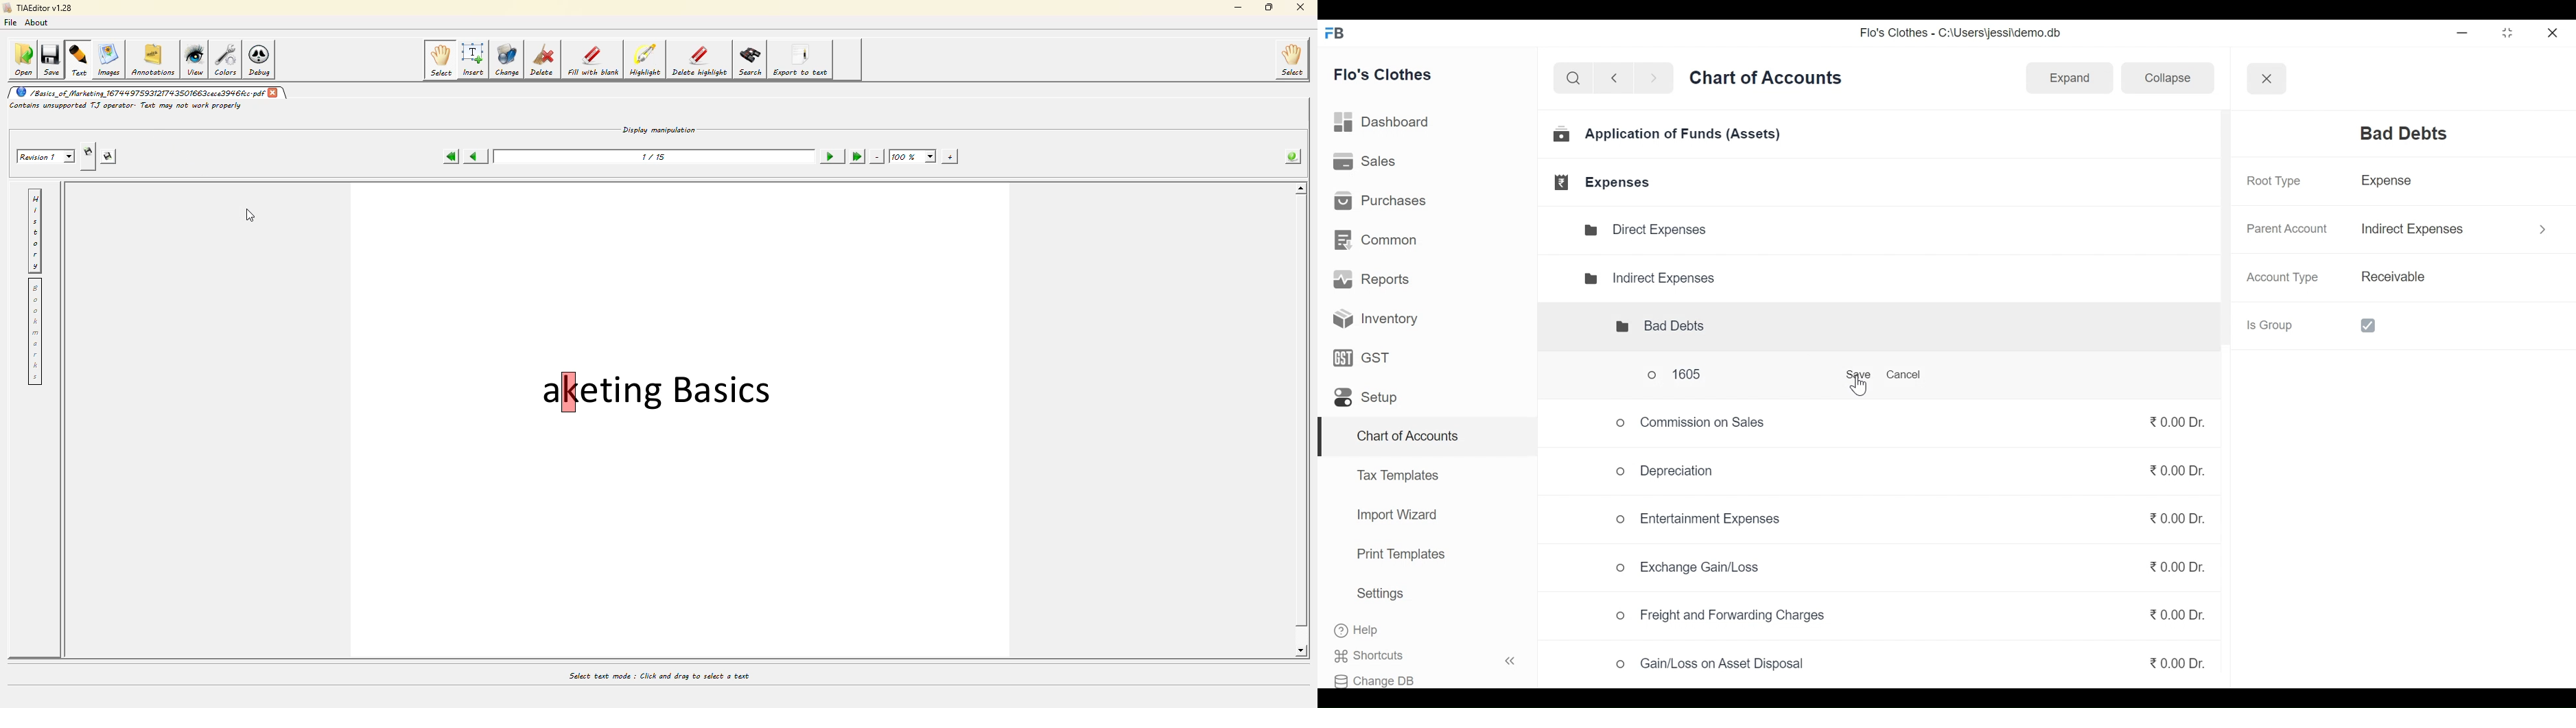  What do you see at coordinates (878, 154) in the screenshot?
I see `zoom out` at bounding box center [878, 154].